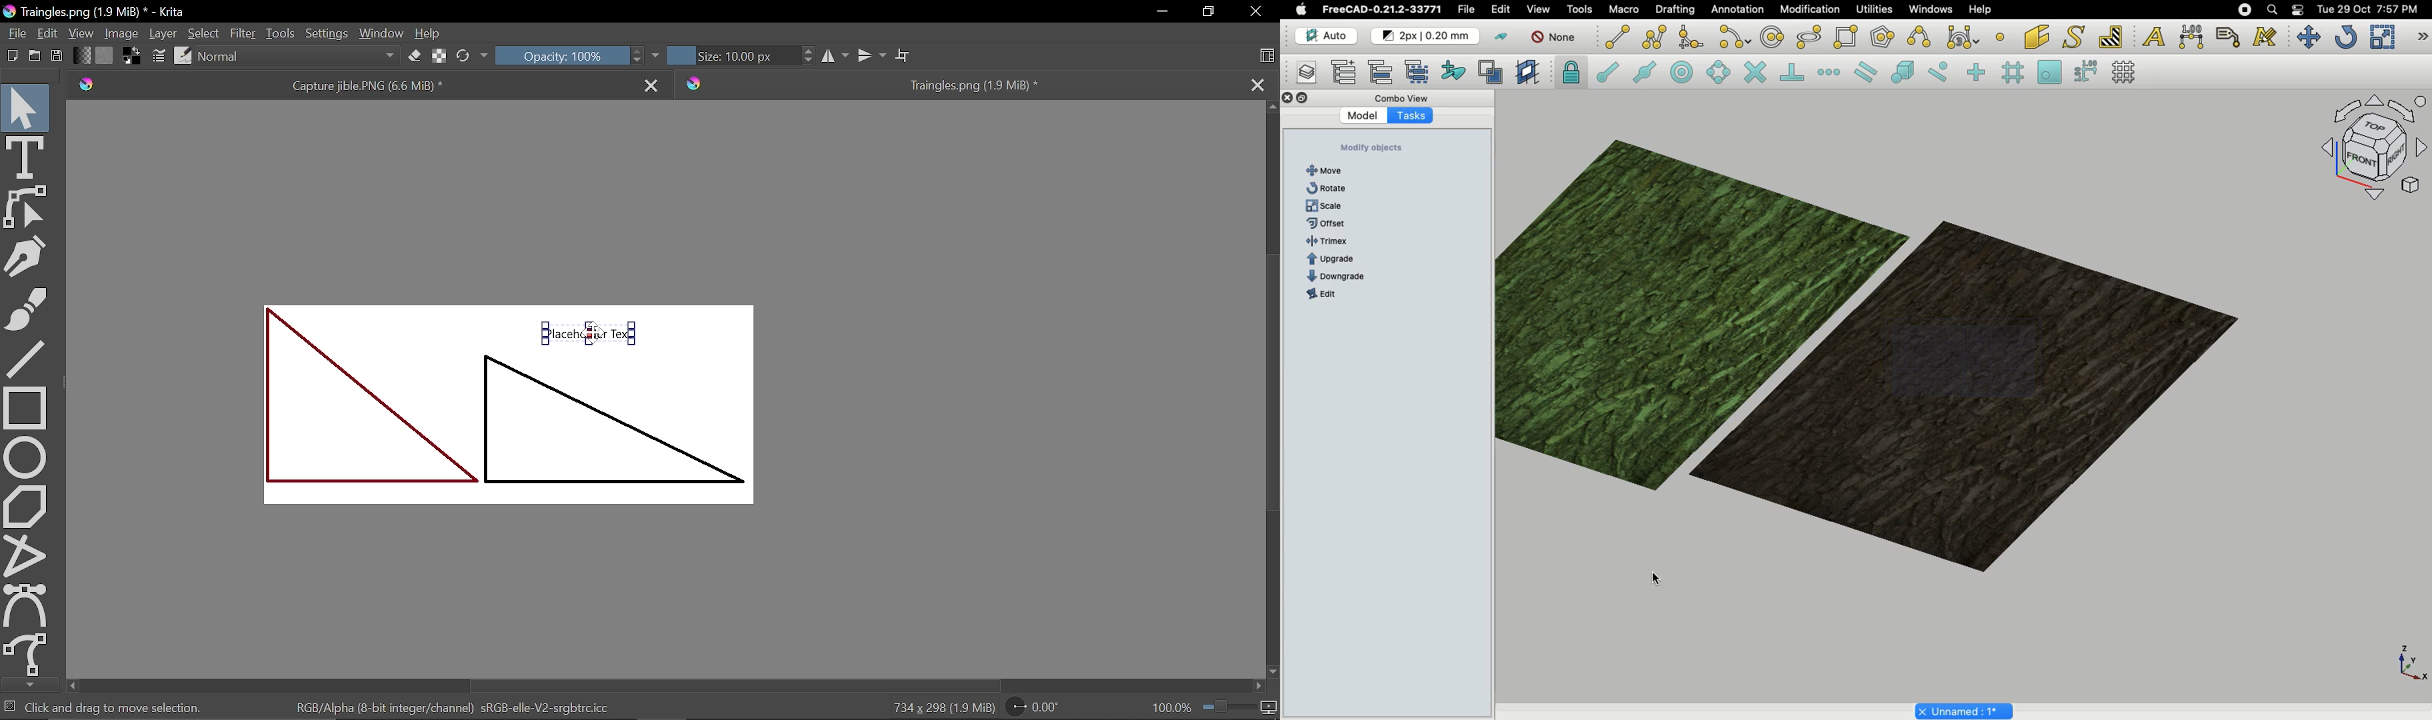  I want to click on Toggle construction mode, so click(1502, 37).